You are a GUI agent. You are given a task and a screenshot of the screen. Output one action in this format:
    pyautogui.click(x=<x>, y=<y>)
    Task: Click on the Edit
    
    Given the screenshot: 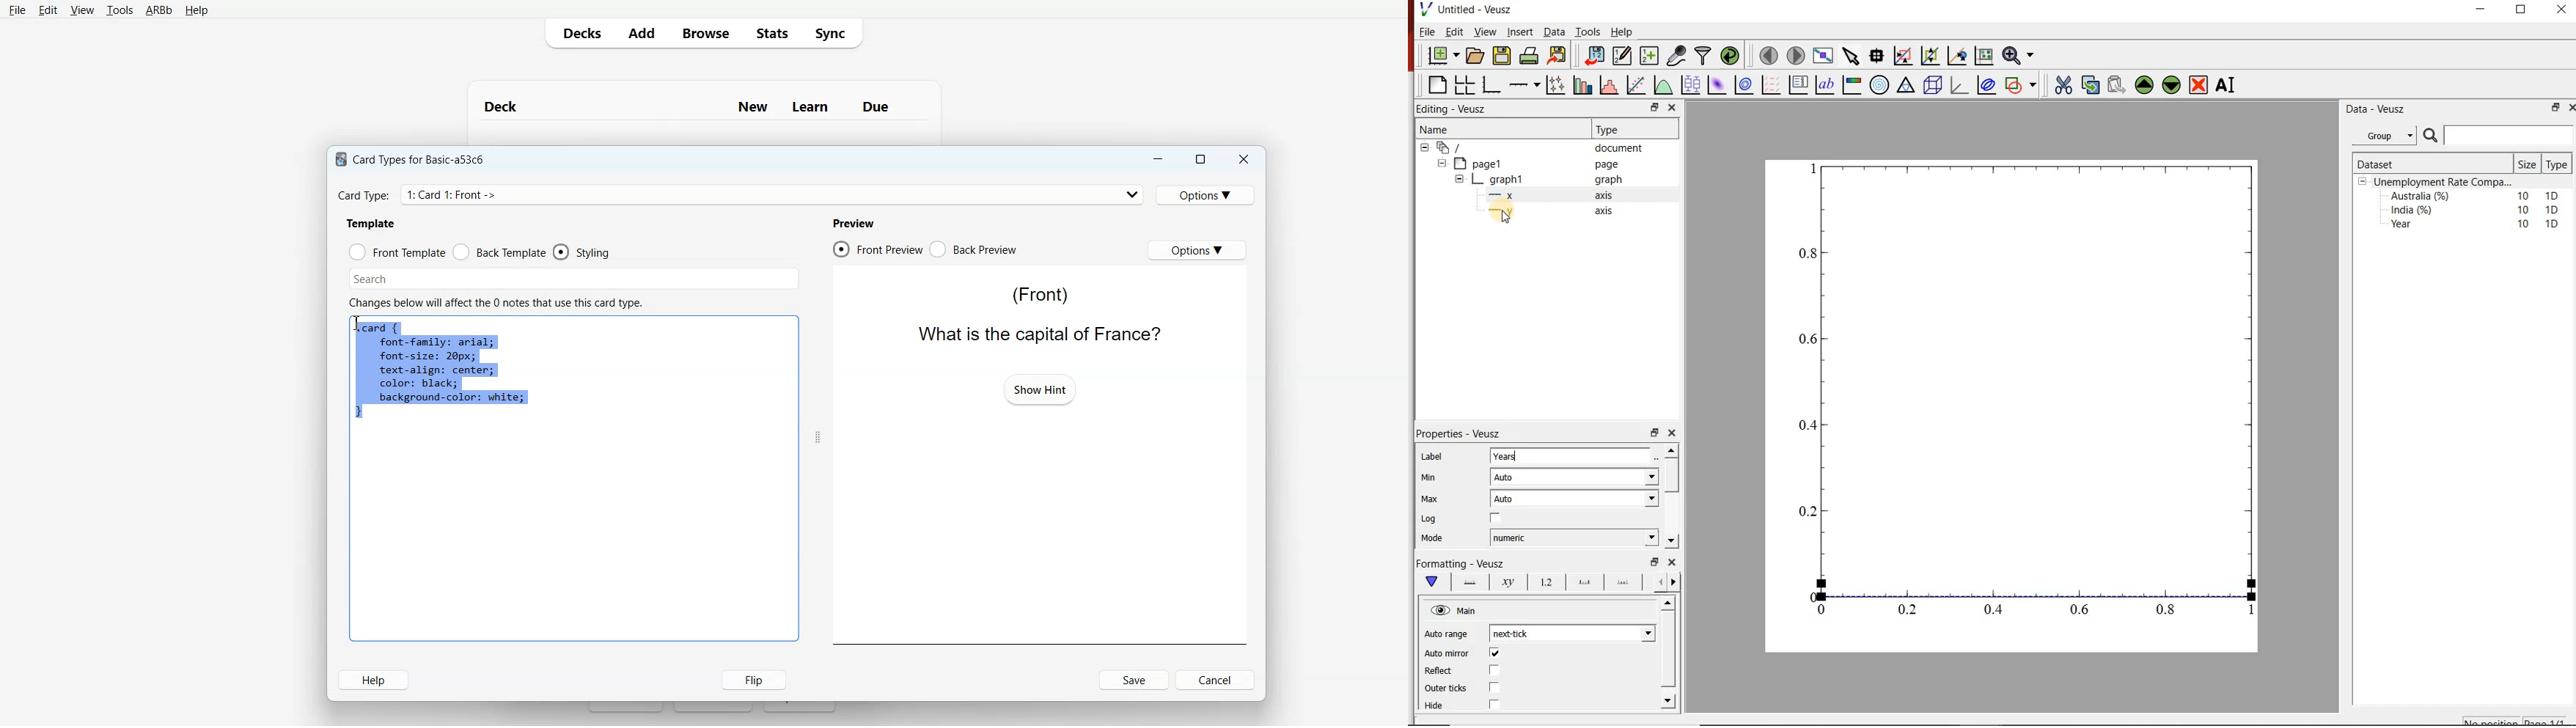 What is the action you would take?
    pyautogui.click(x=48, y=10)
    